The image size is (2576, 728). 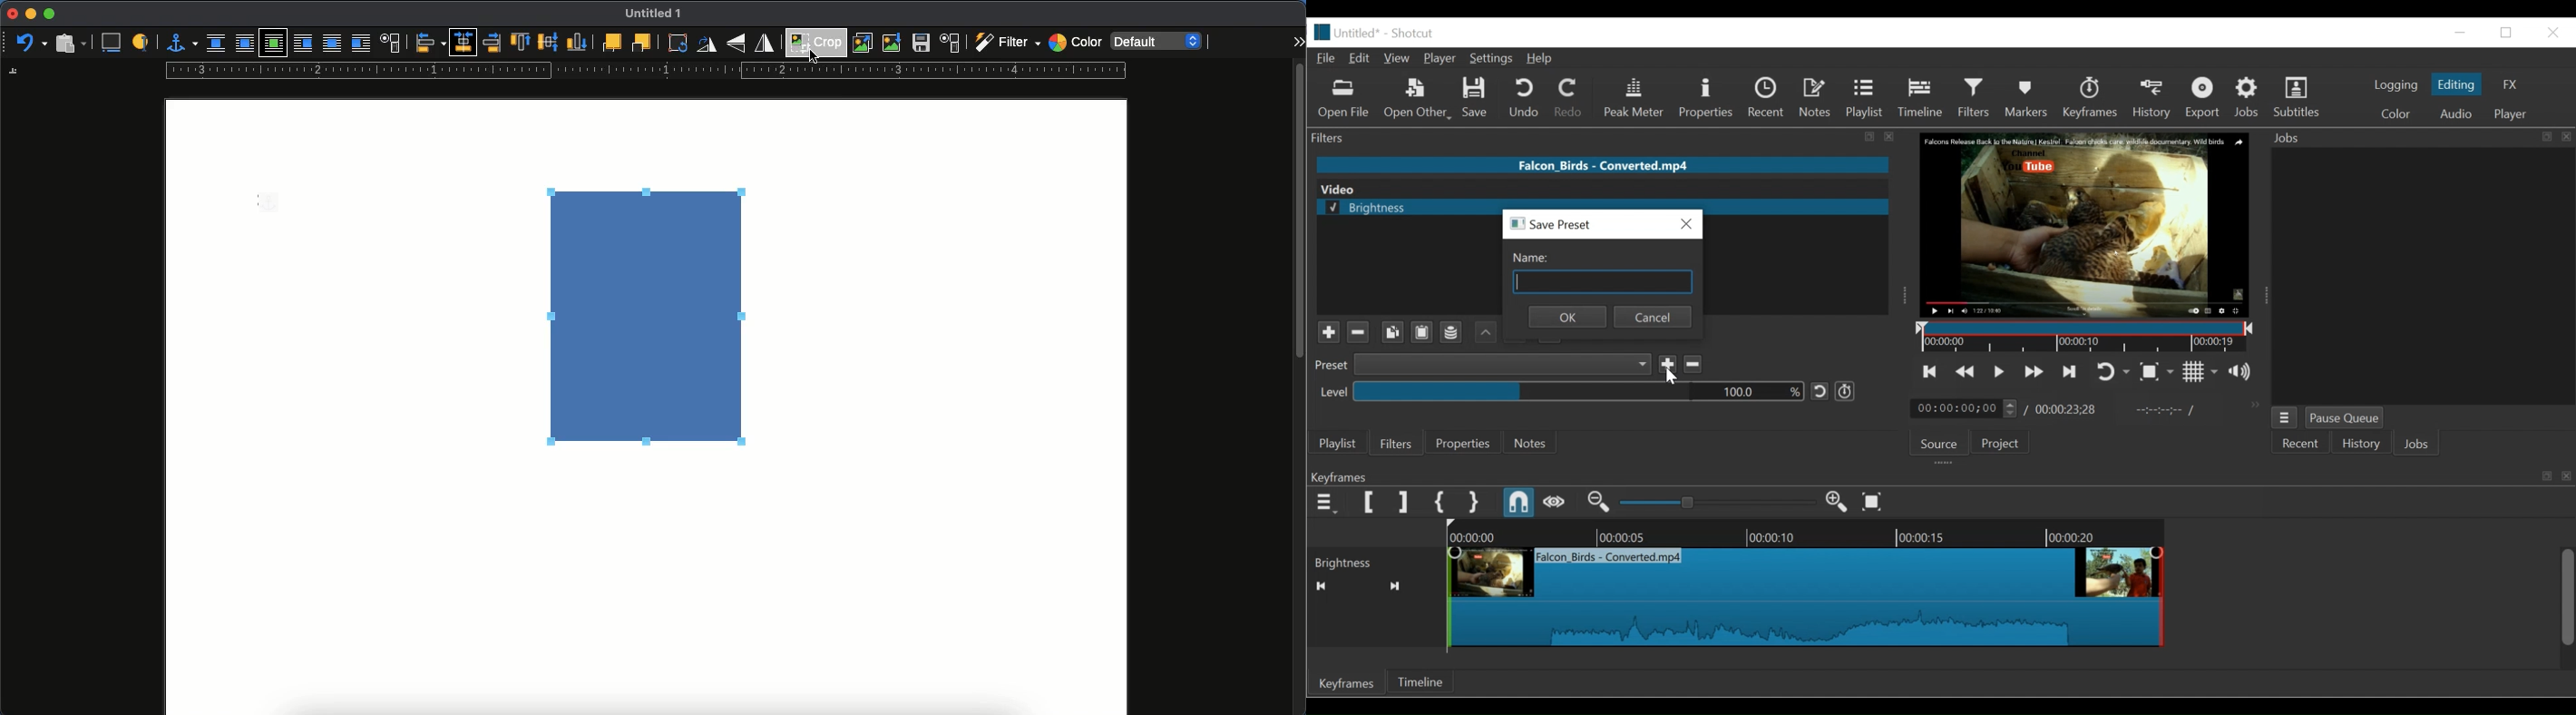 I want to click on selected brightness, so click(x=1399, y=208).